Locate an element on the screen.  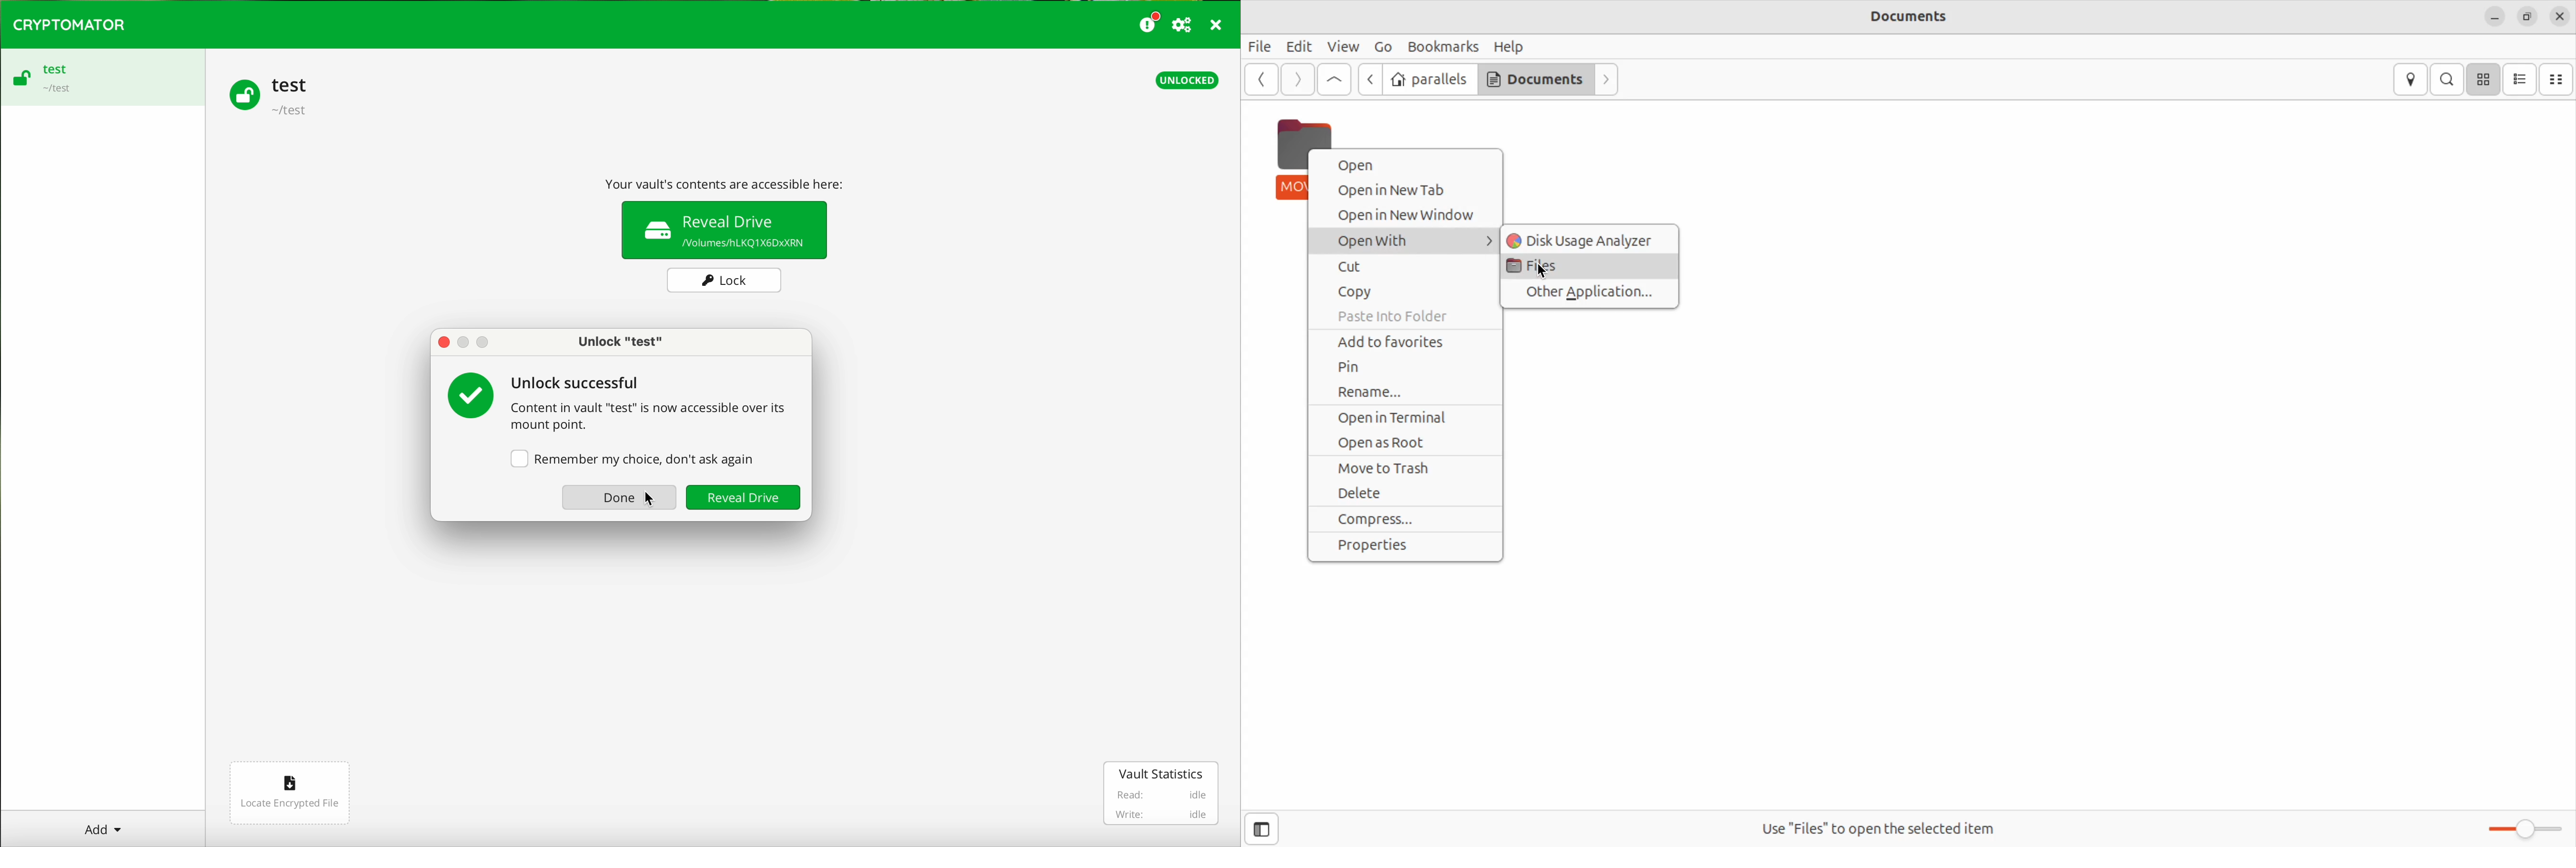
Reveal Drive is located at coordinates (743, 498).